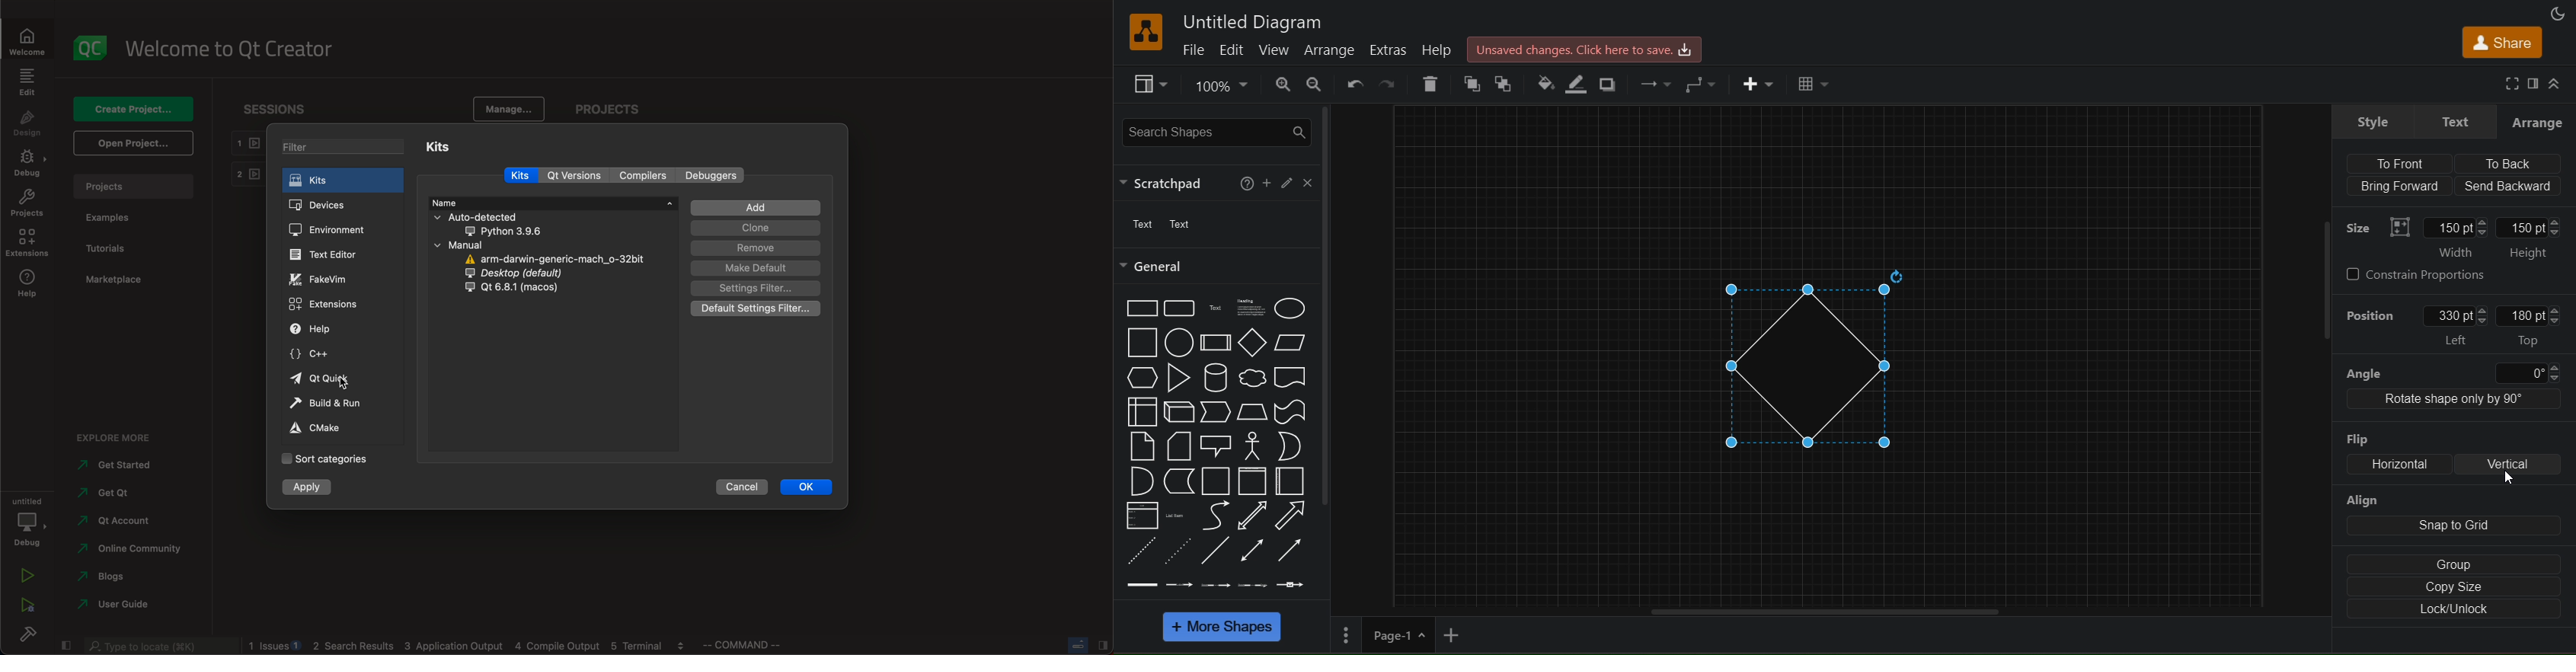  I want to click on debuggers, so click(713, 176).